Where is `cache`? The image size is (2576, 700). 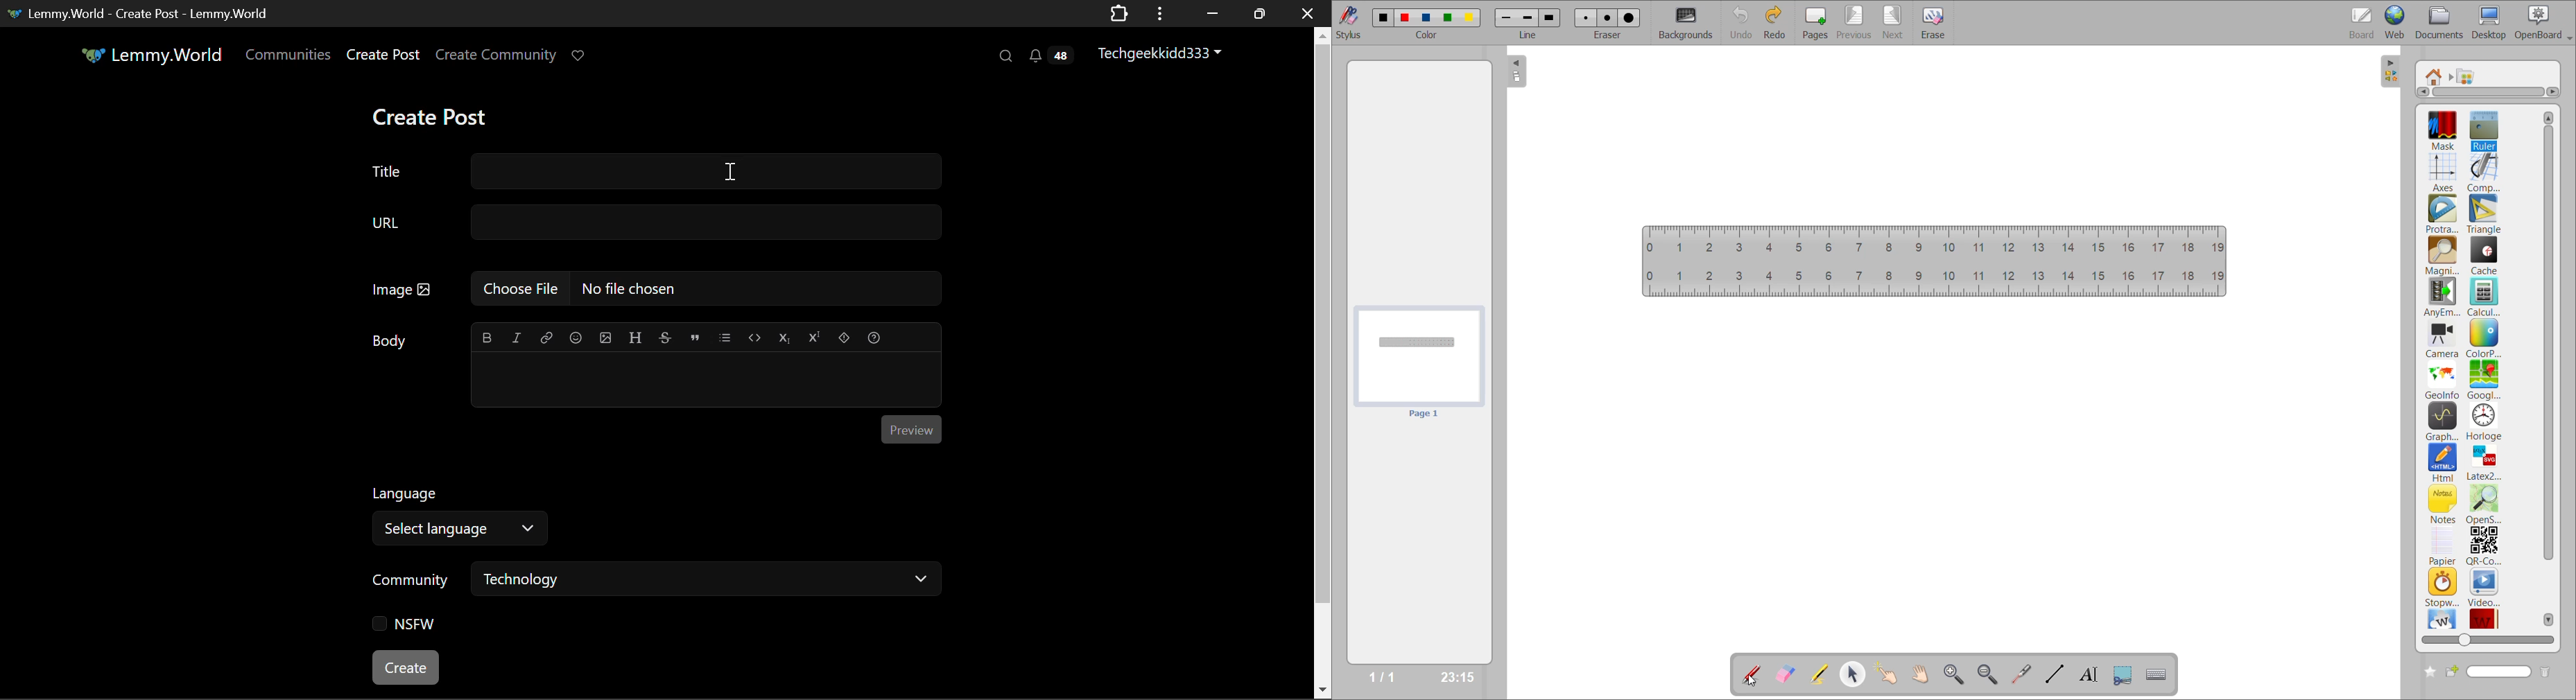 cache is located at coordinates (2485, 255).